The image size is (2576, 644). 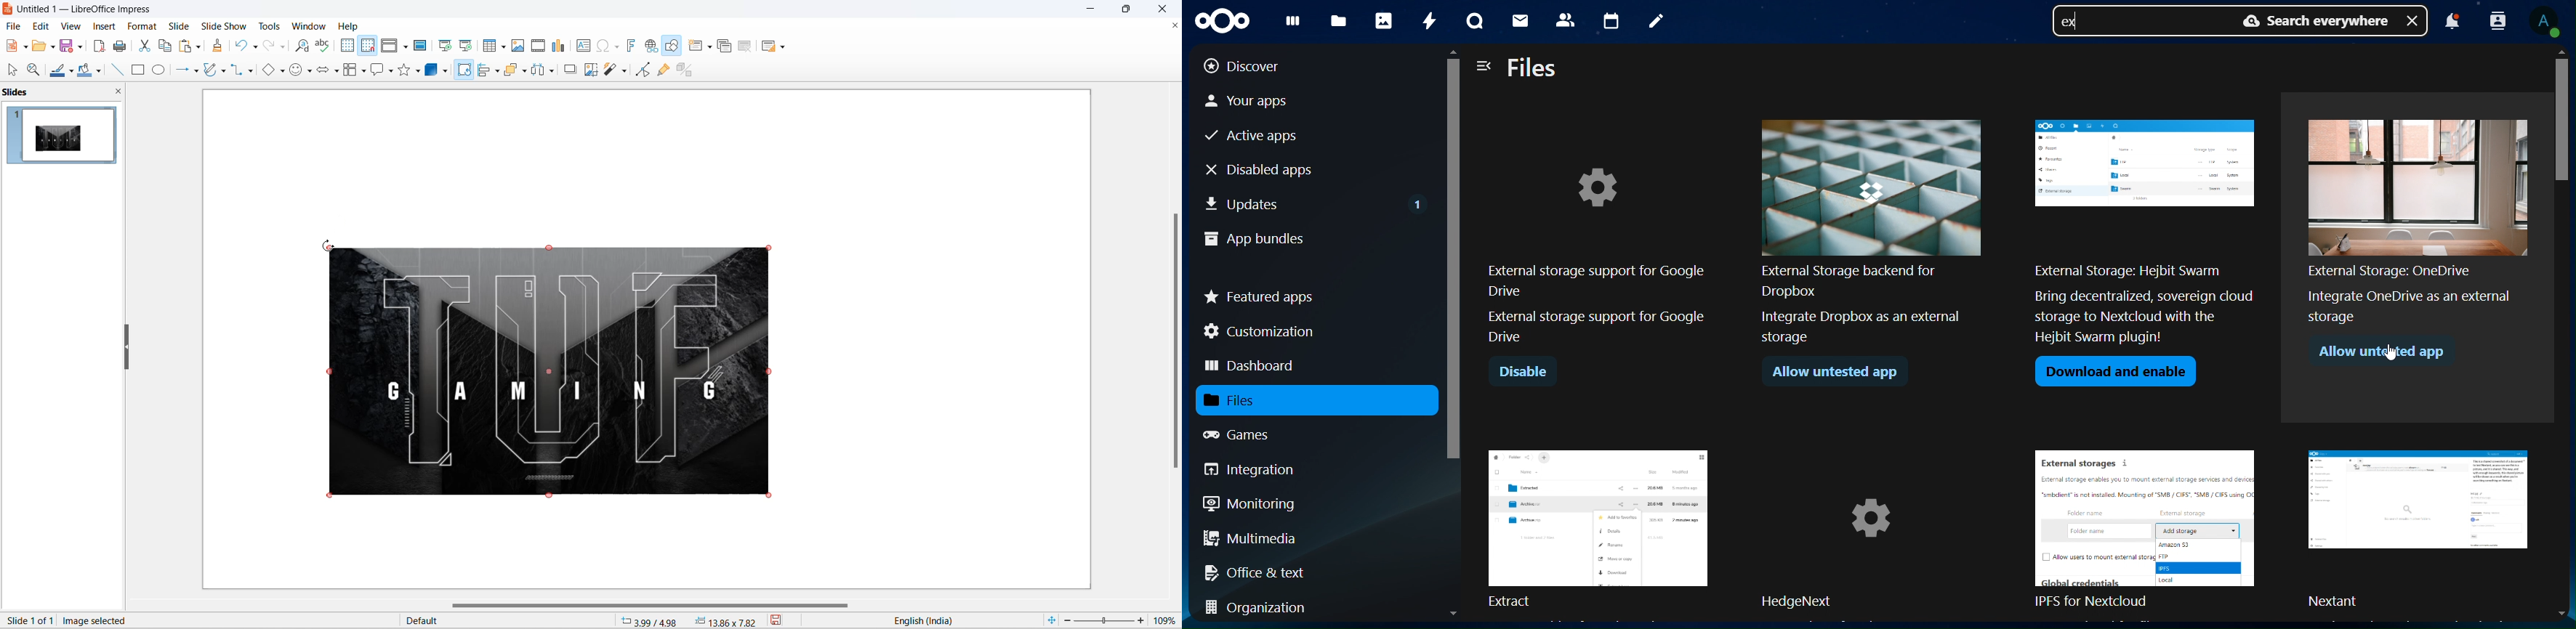 I want to click on insert images, so click(x=519, y=46).